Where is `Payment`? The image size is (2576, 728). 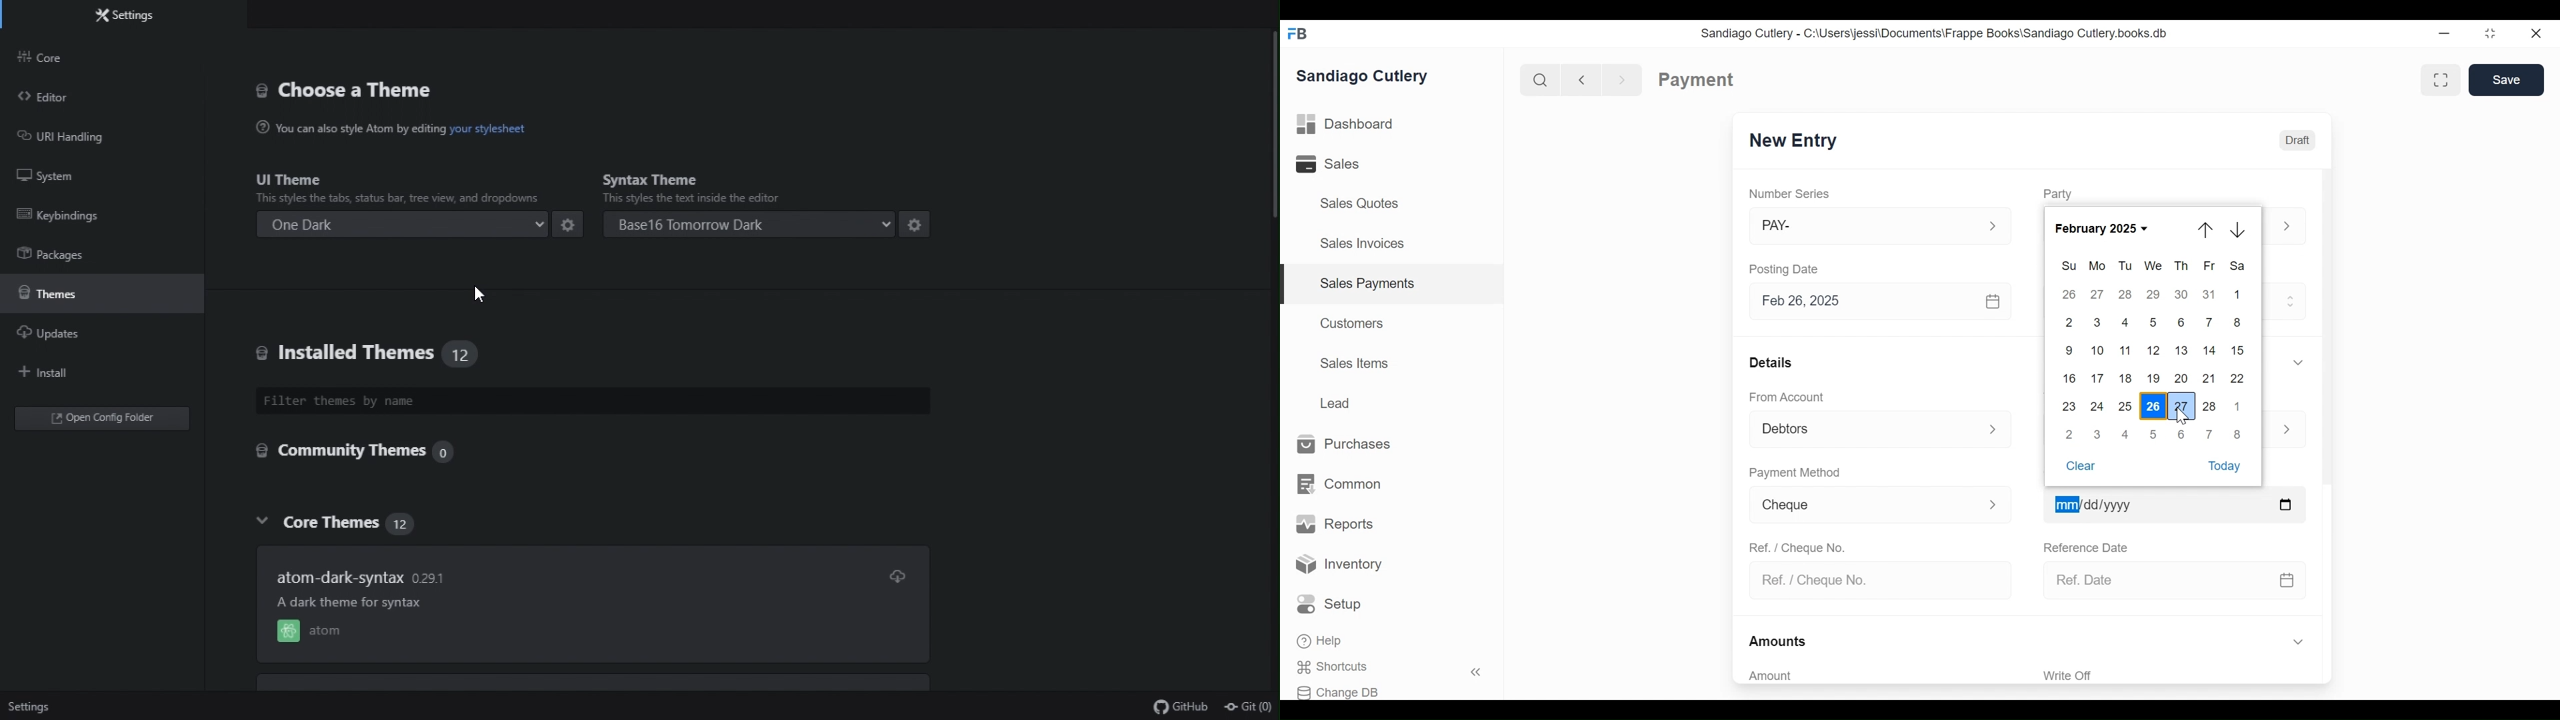 Payment is located at coordinates (1697, 80).